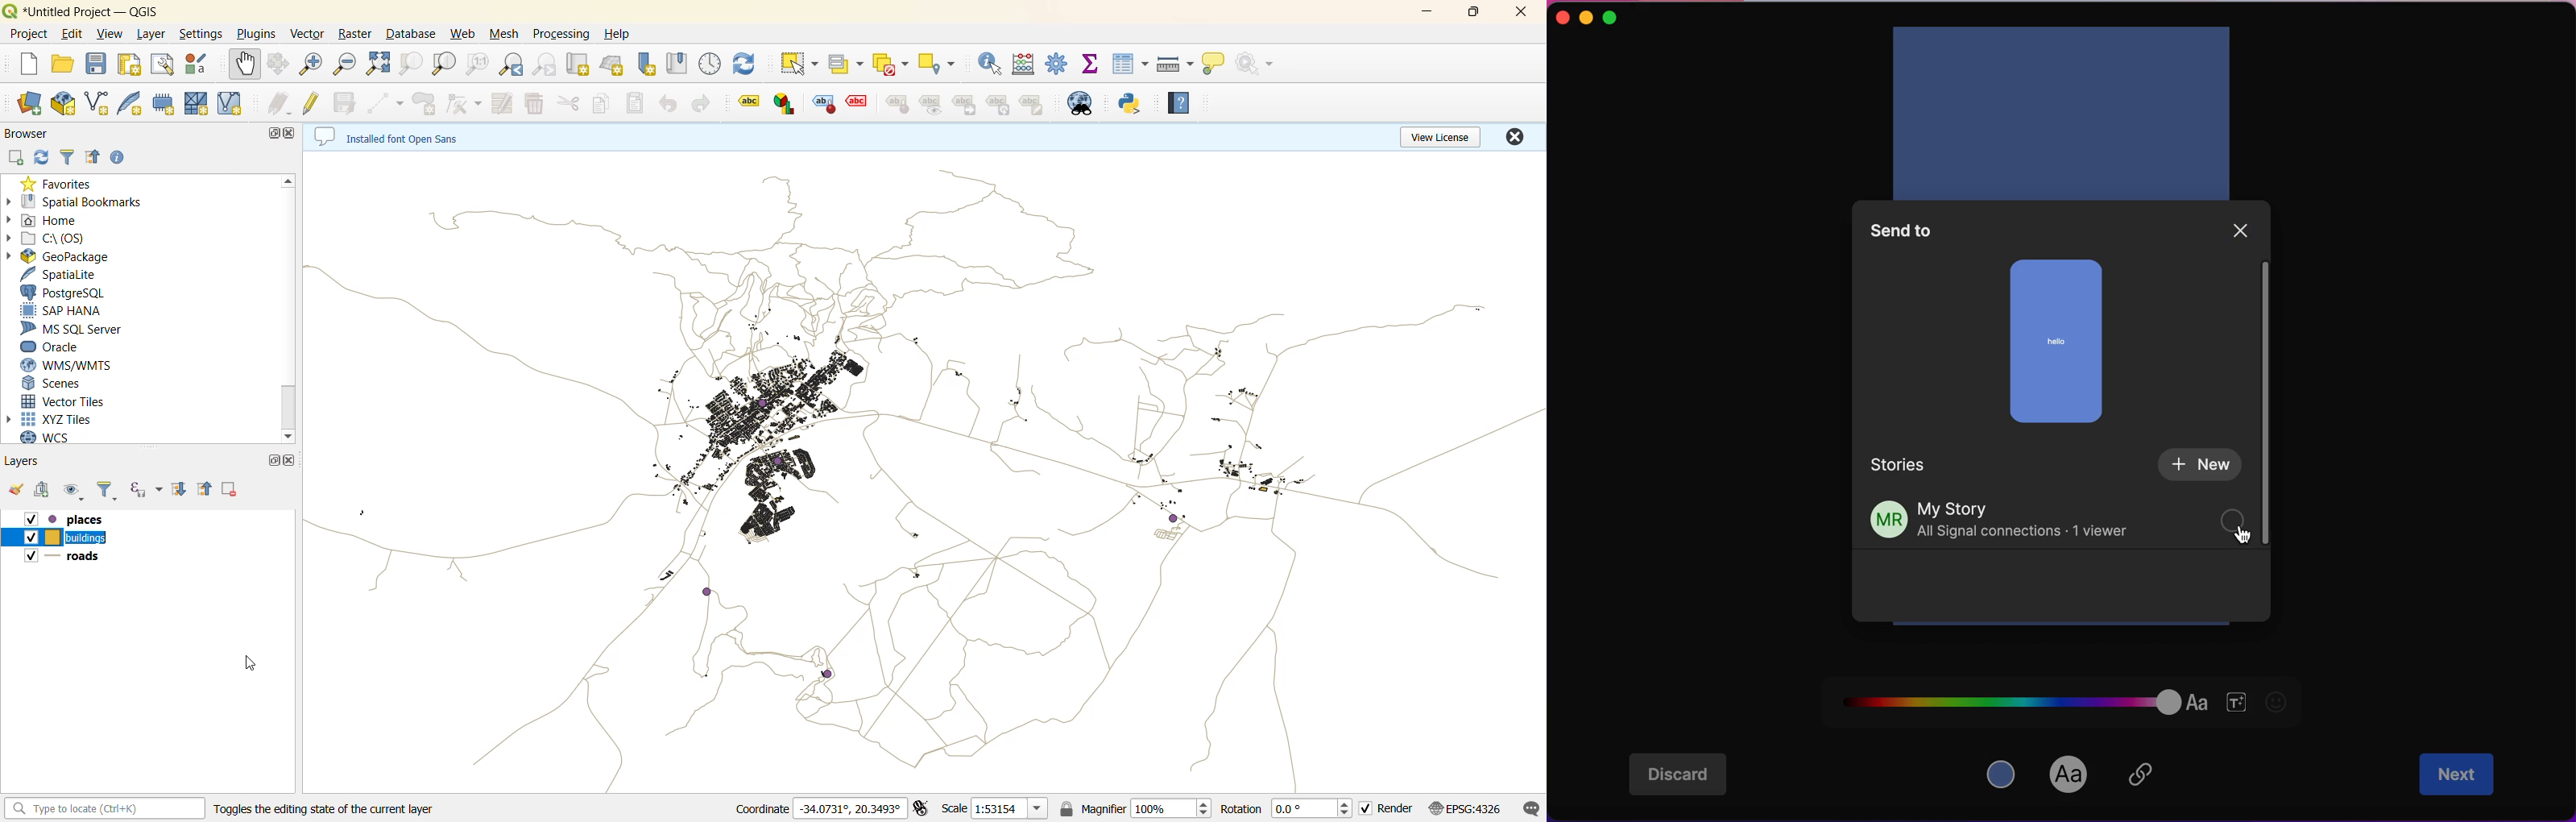 The width and height of the screenshot is (2576, 840). Describe the element at coordinates (613, 64) in the screenshot. I see `new 3d map` at that location.